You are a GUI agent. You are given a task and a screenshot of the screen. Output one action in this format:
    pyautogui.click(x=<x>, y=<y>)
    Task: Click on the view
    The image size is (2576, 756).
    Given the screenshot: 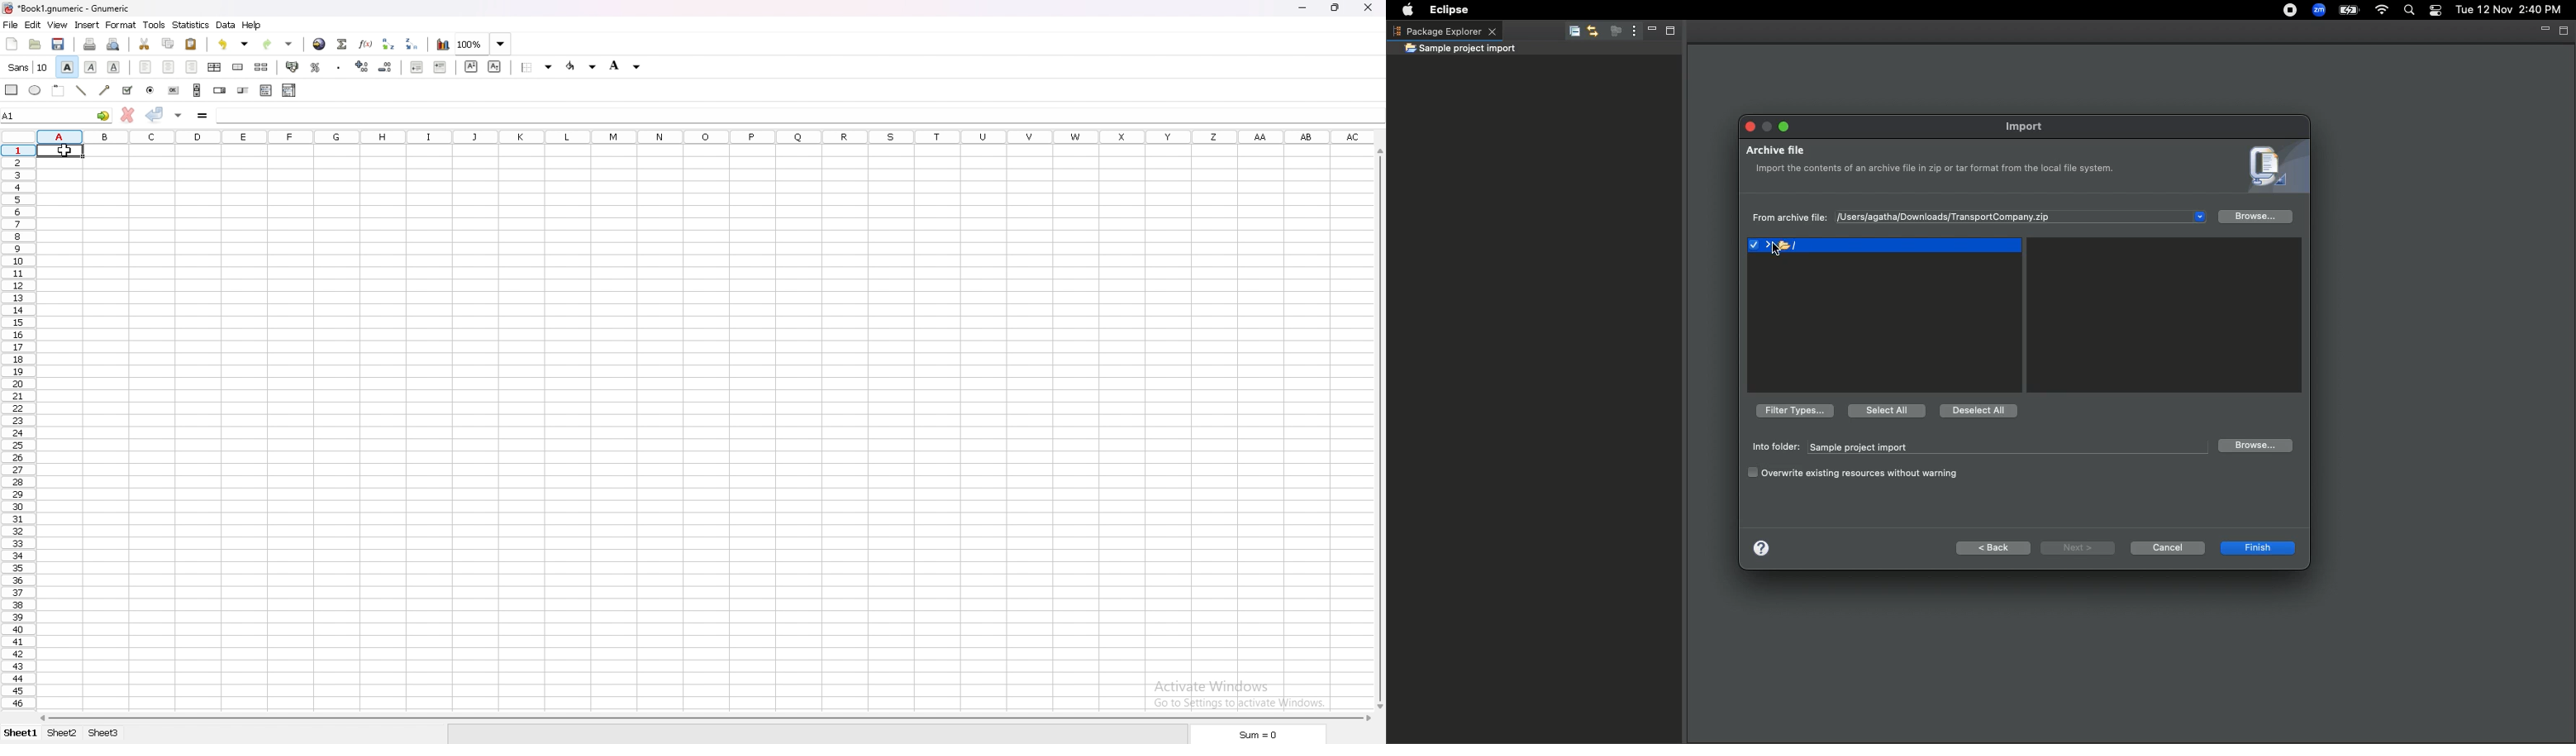 What is the action you would take?
    pyautogui.click(x=57, y=25)
    